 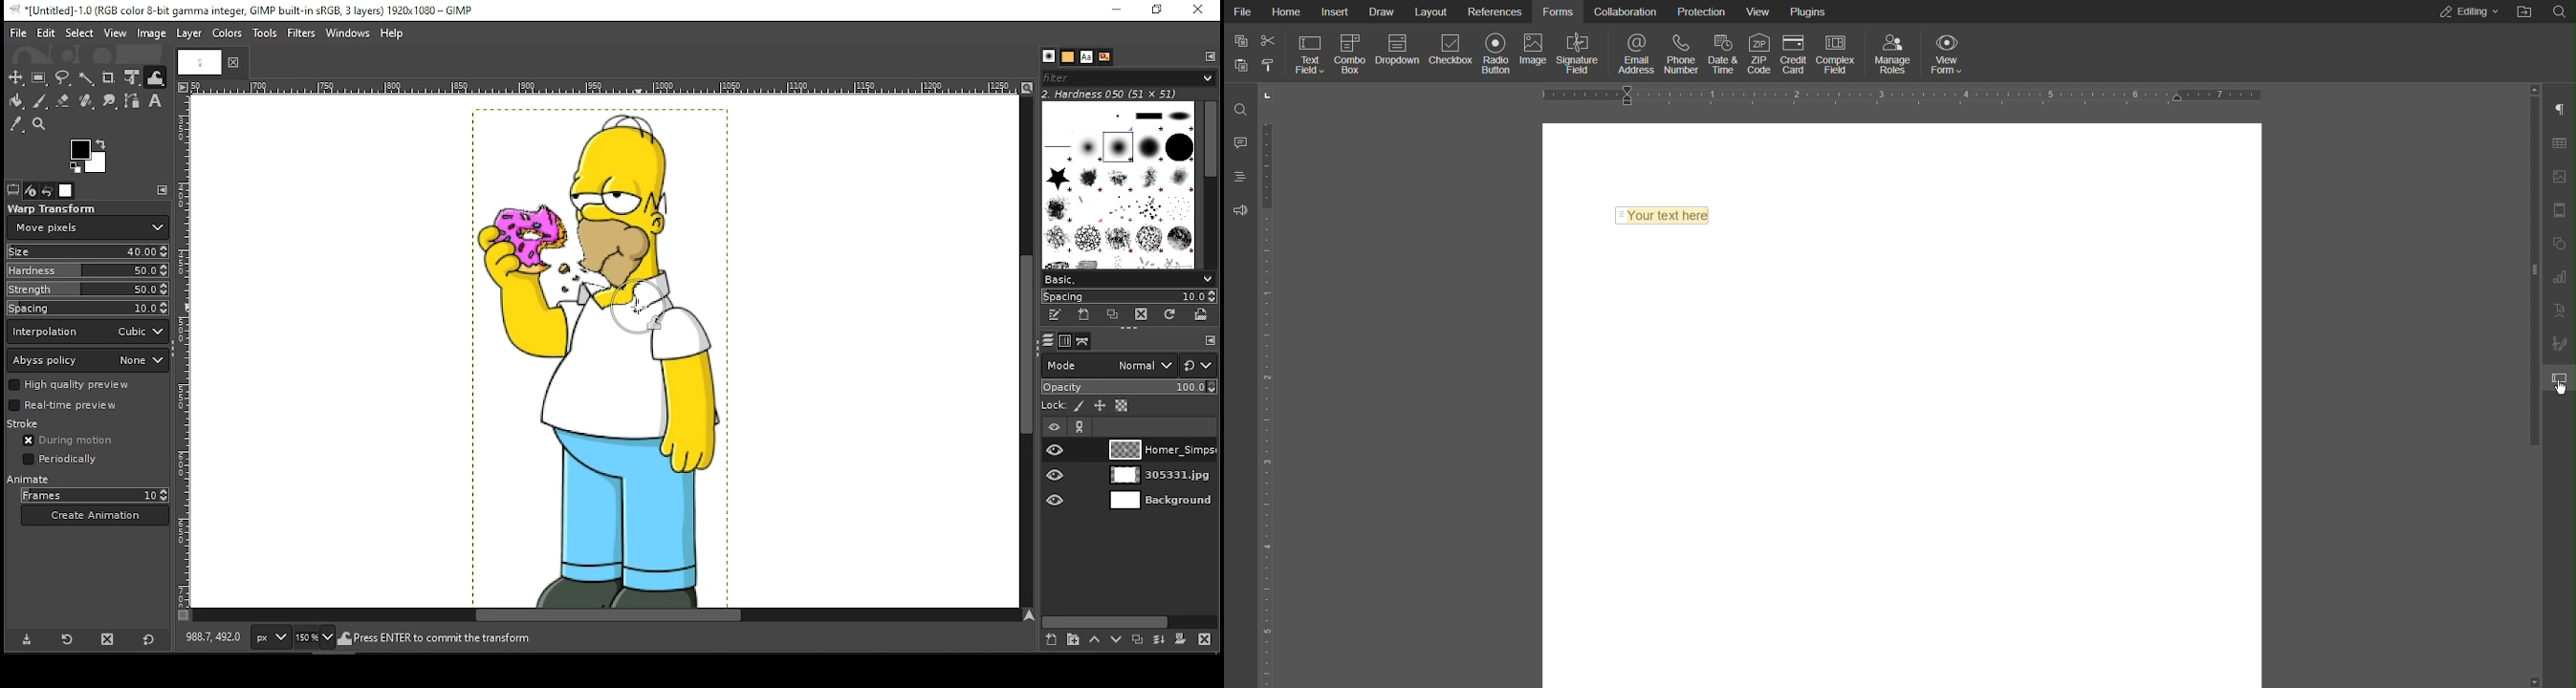 What do you see at coordinates (2559, 377) in the screenshot?
I see `Text Field Settings` at bounding box center [2559, 377].